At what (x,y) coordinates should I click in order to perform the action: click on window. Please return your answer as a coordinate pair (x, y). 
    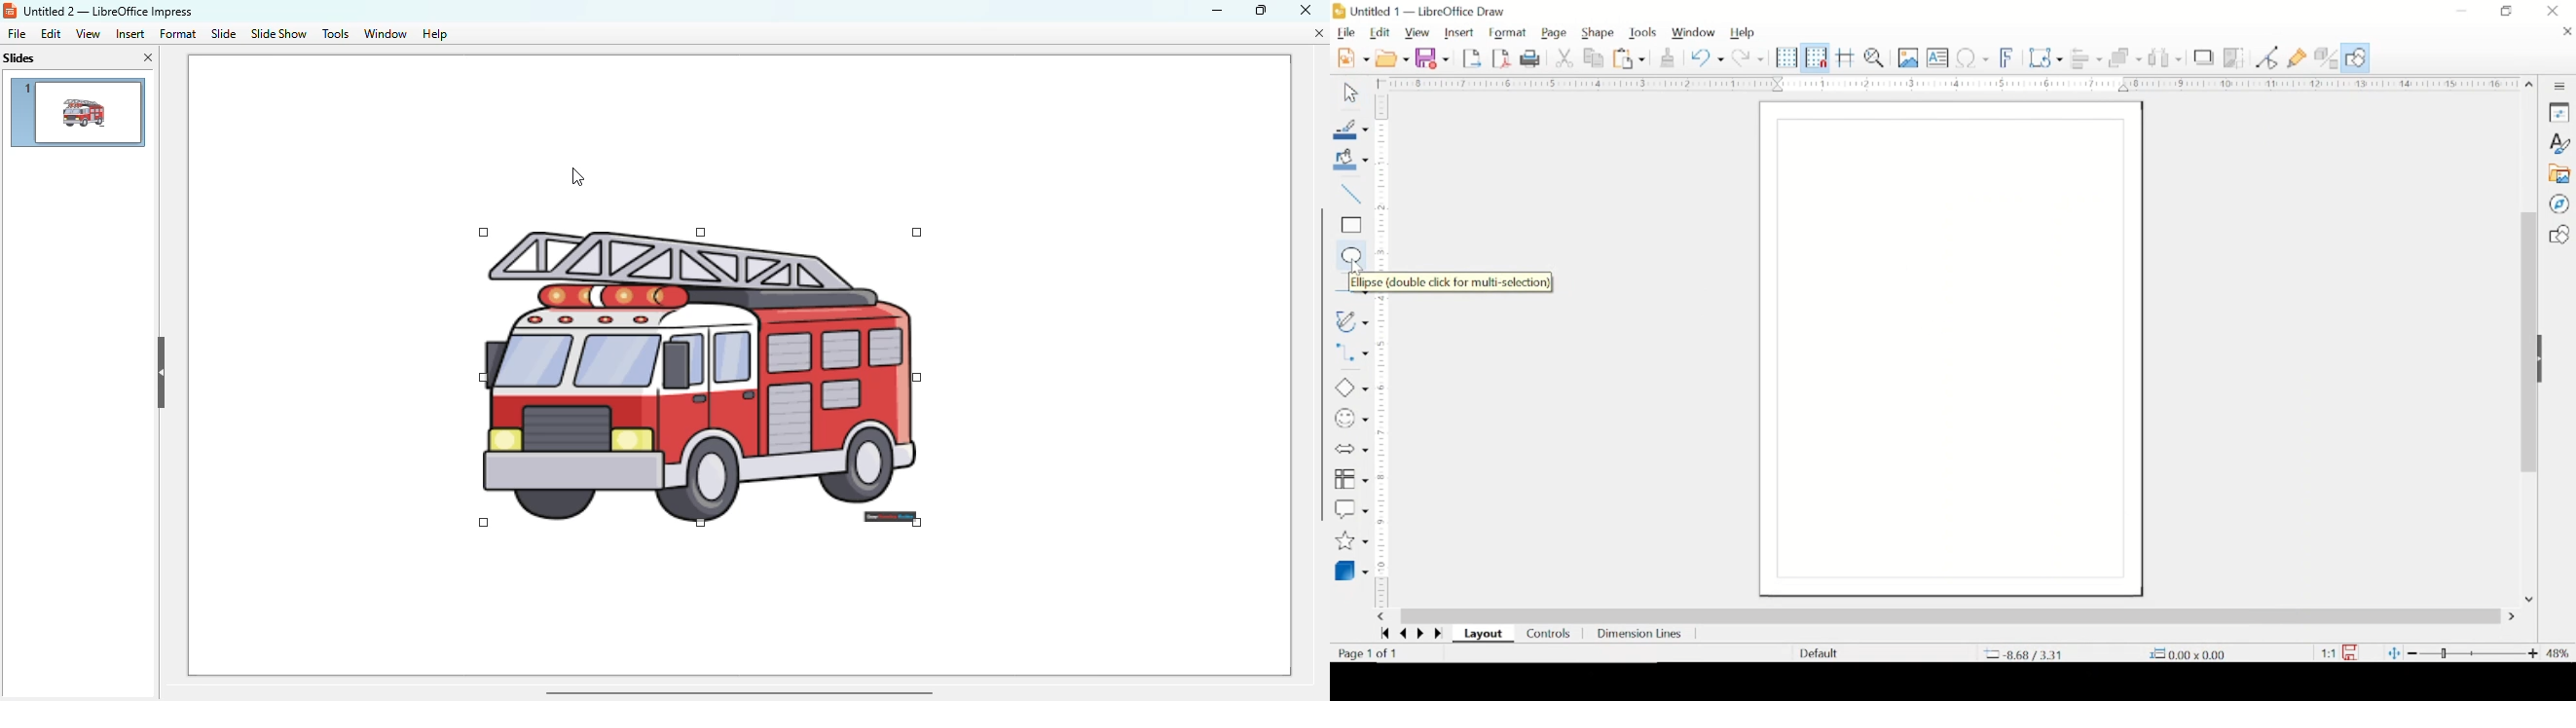
    Looking at the image, I should click on (384, 33).